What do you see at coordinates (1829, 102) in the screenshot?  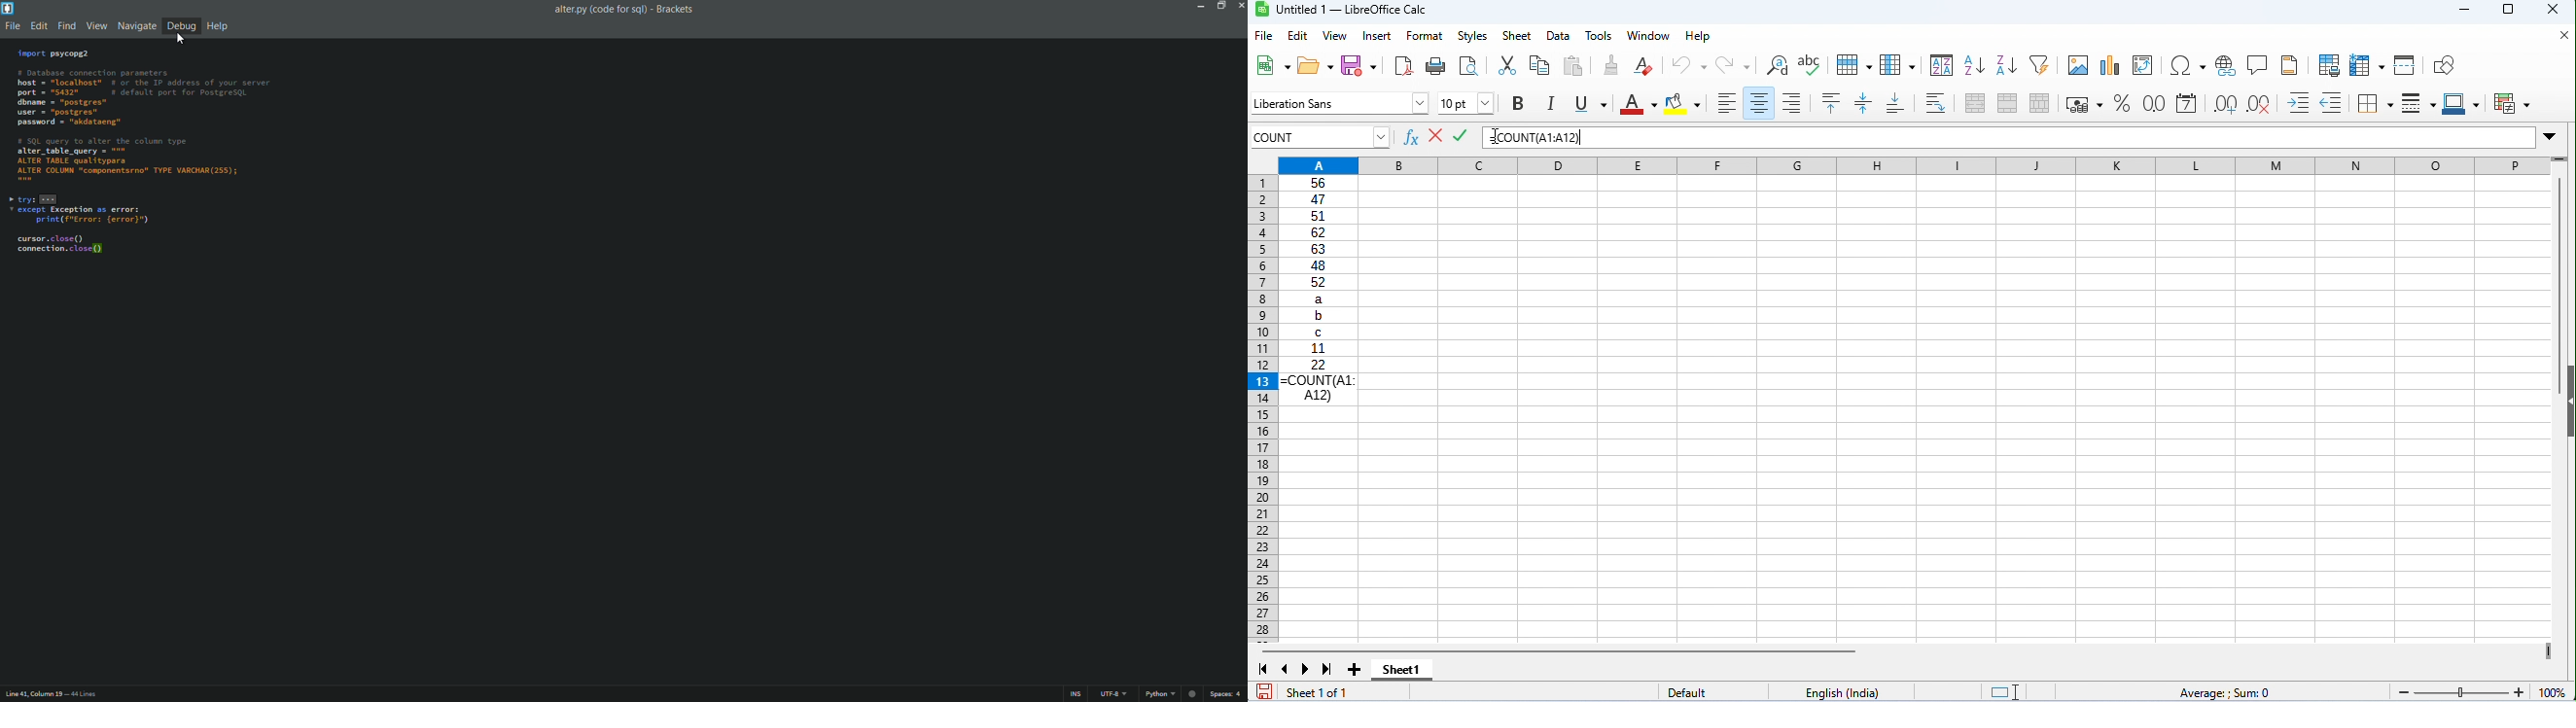 I see `align top` at bounding box center [1829, 102].